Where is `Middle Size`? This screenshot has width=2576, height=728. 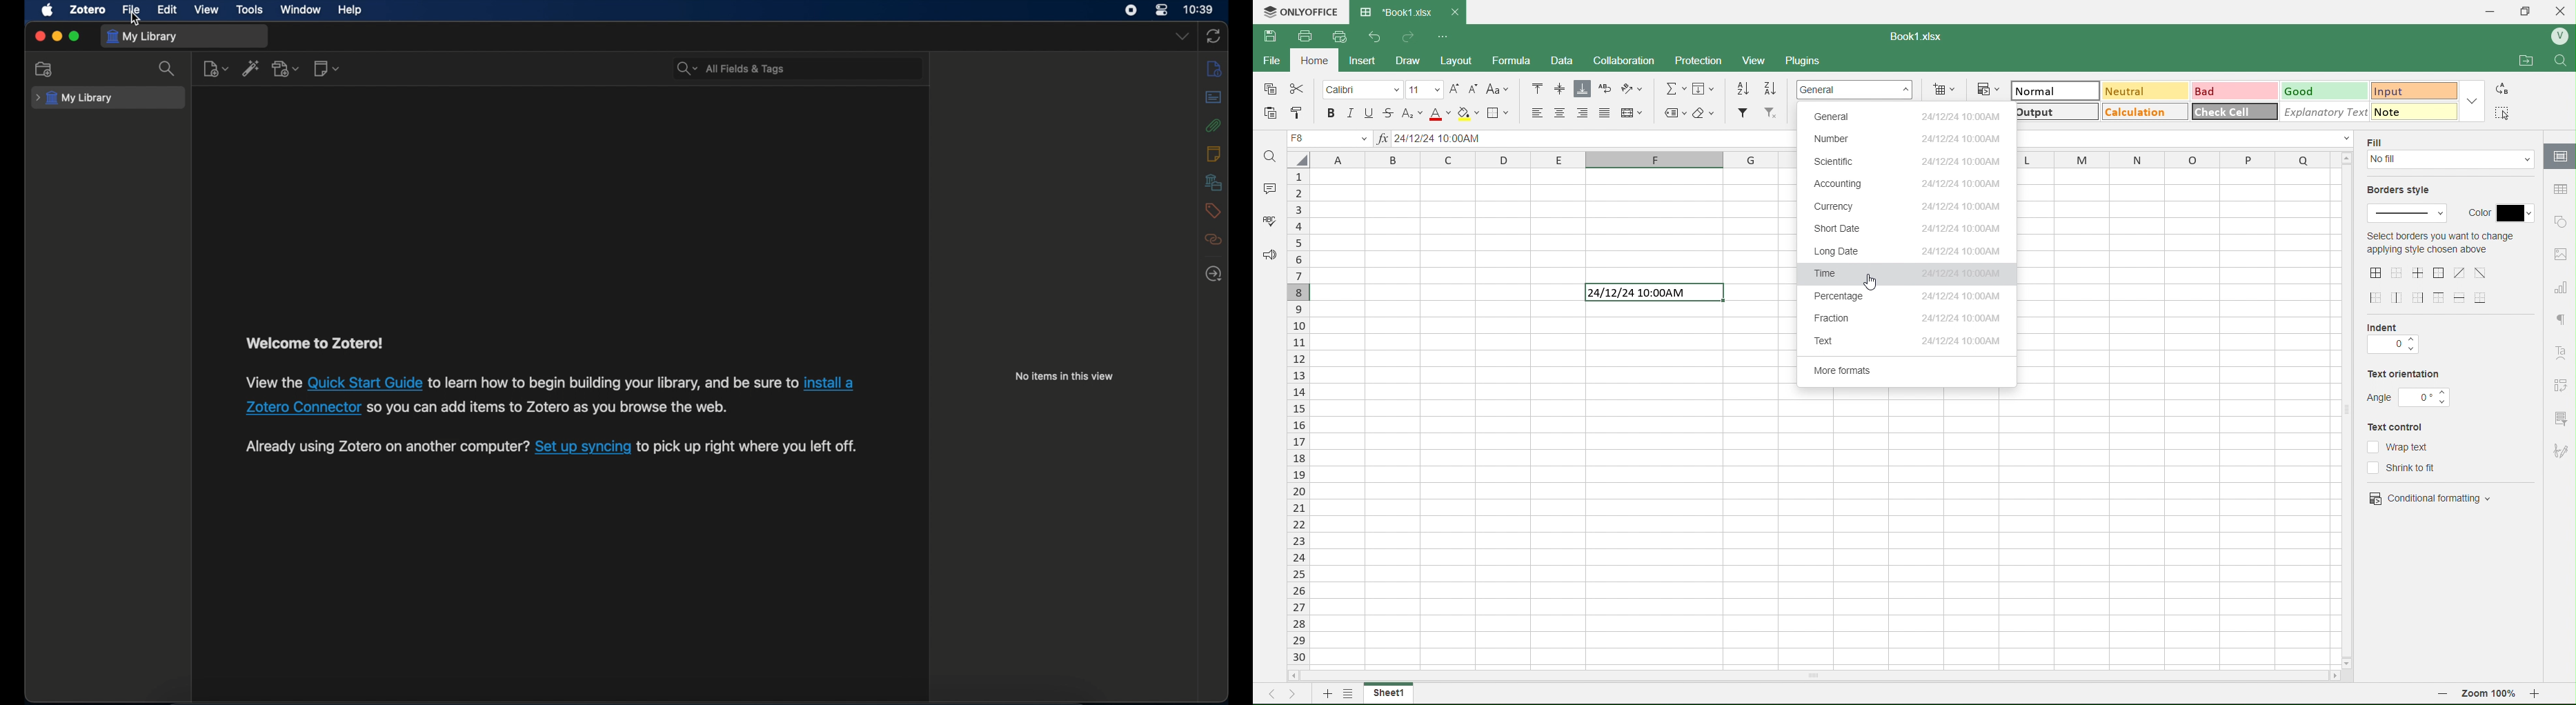
Middle Size is located at coordinates (1558, 88).